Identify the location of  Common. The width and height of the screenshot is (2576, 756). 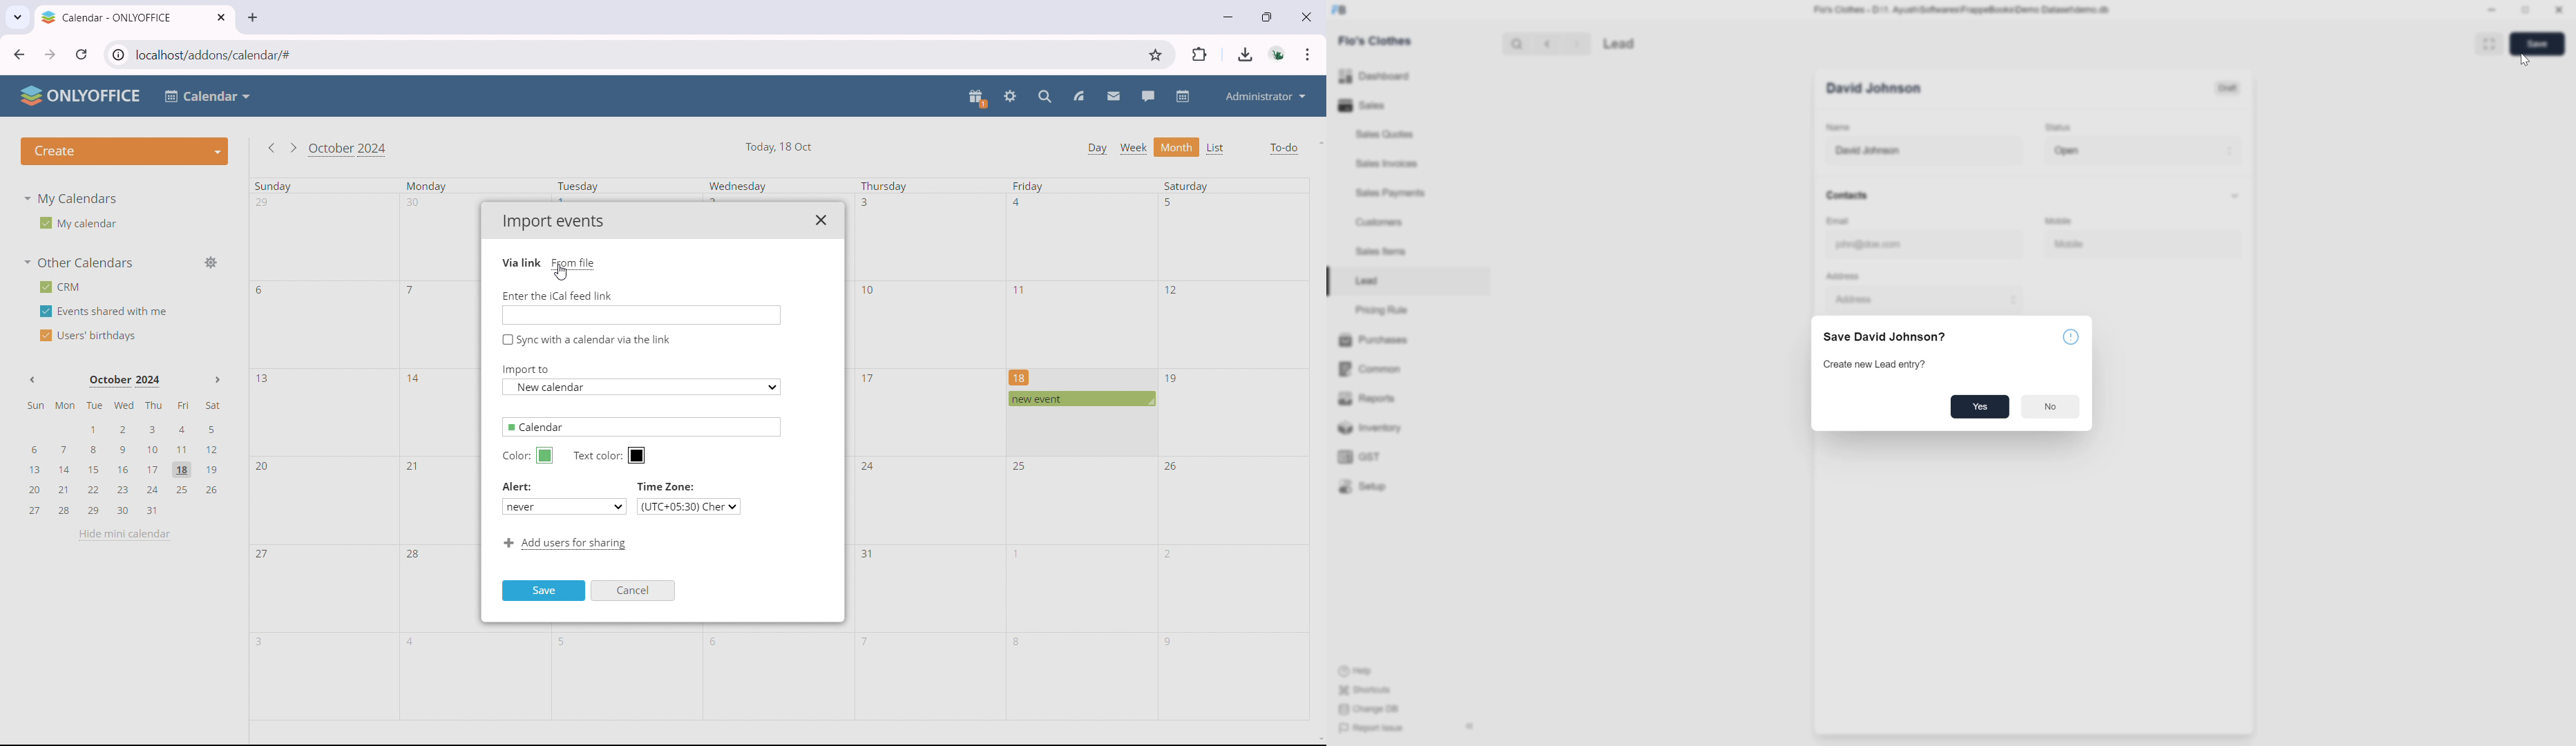
(1368, 369).